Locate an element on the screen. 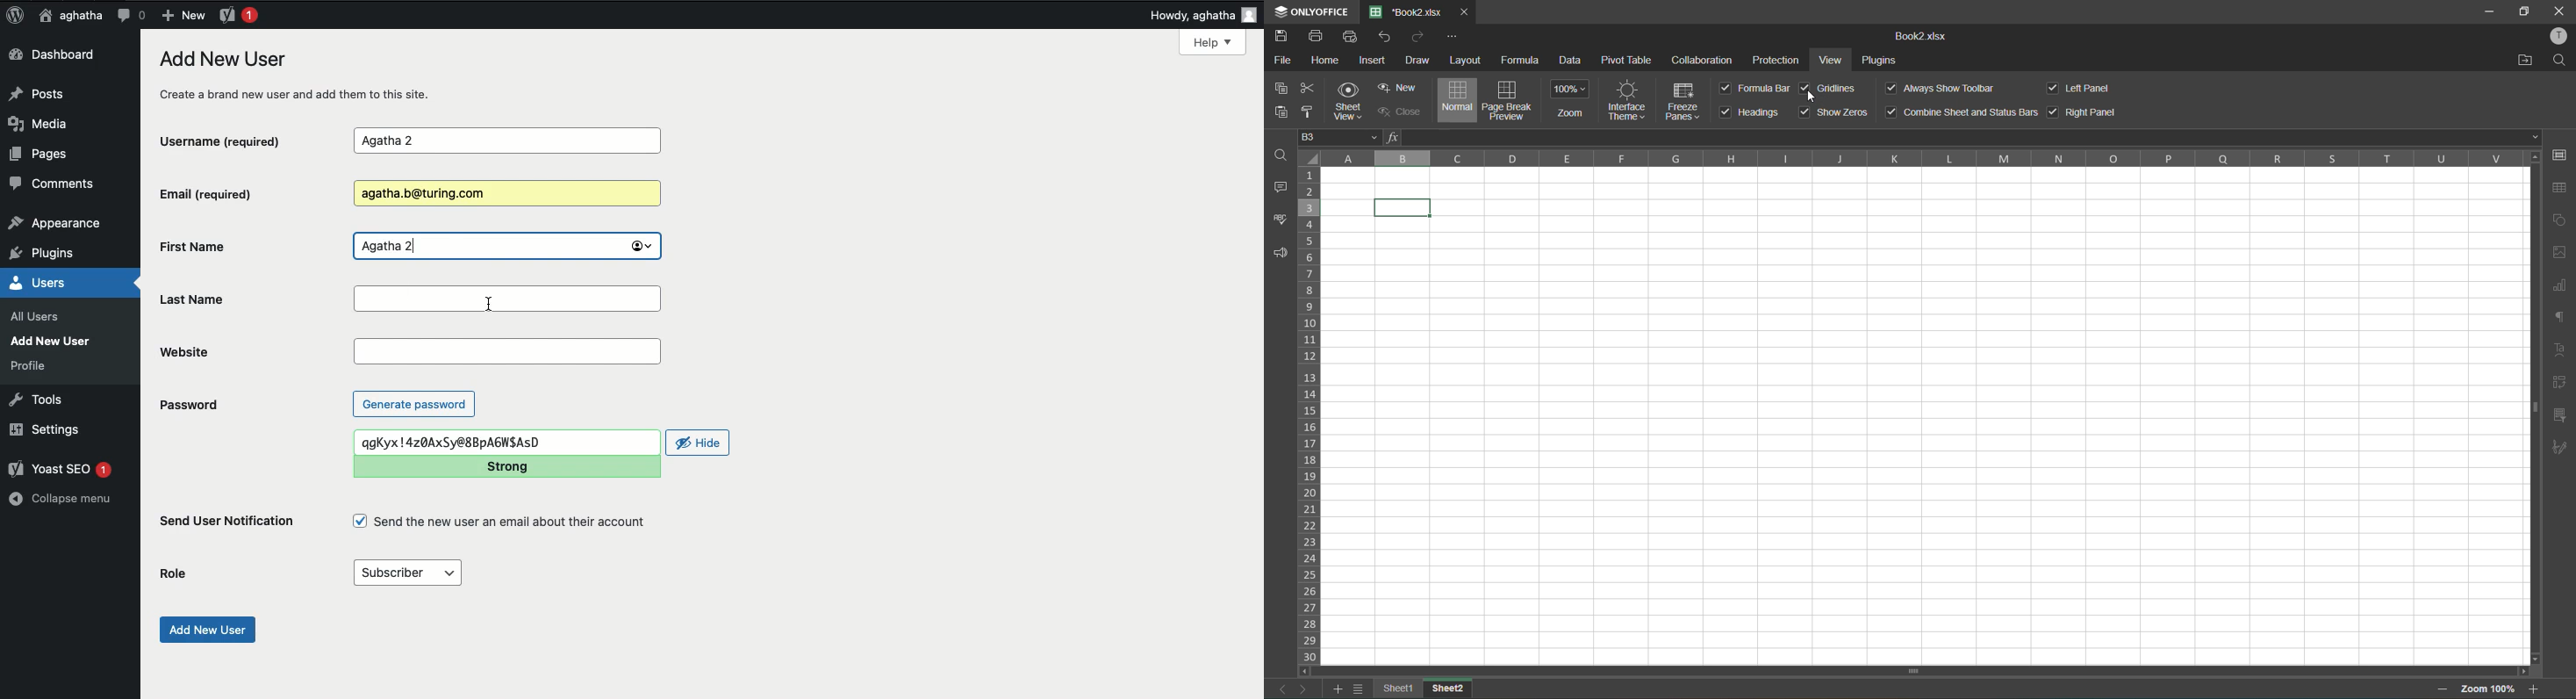 This screenshot has height=700, width=2576. table is located at coordinates (2563, 187).